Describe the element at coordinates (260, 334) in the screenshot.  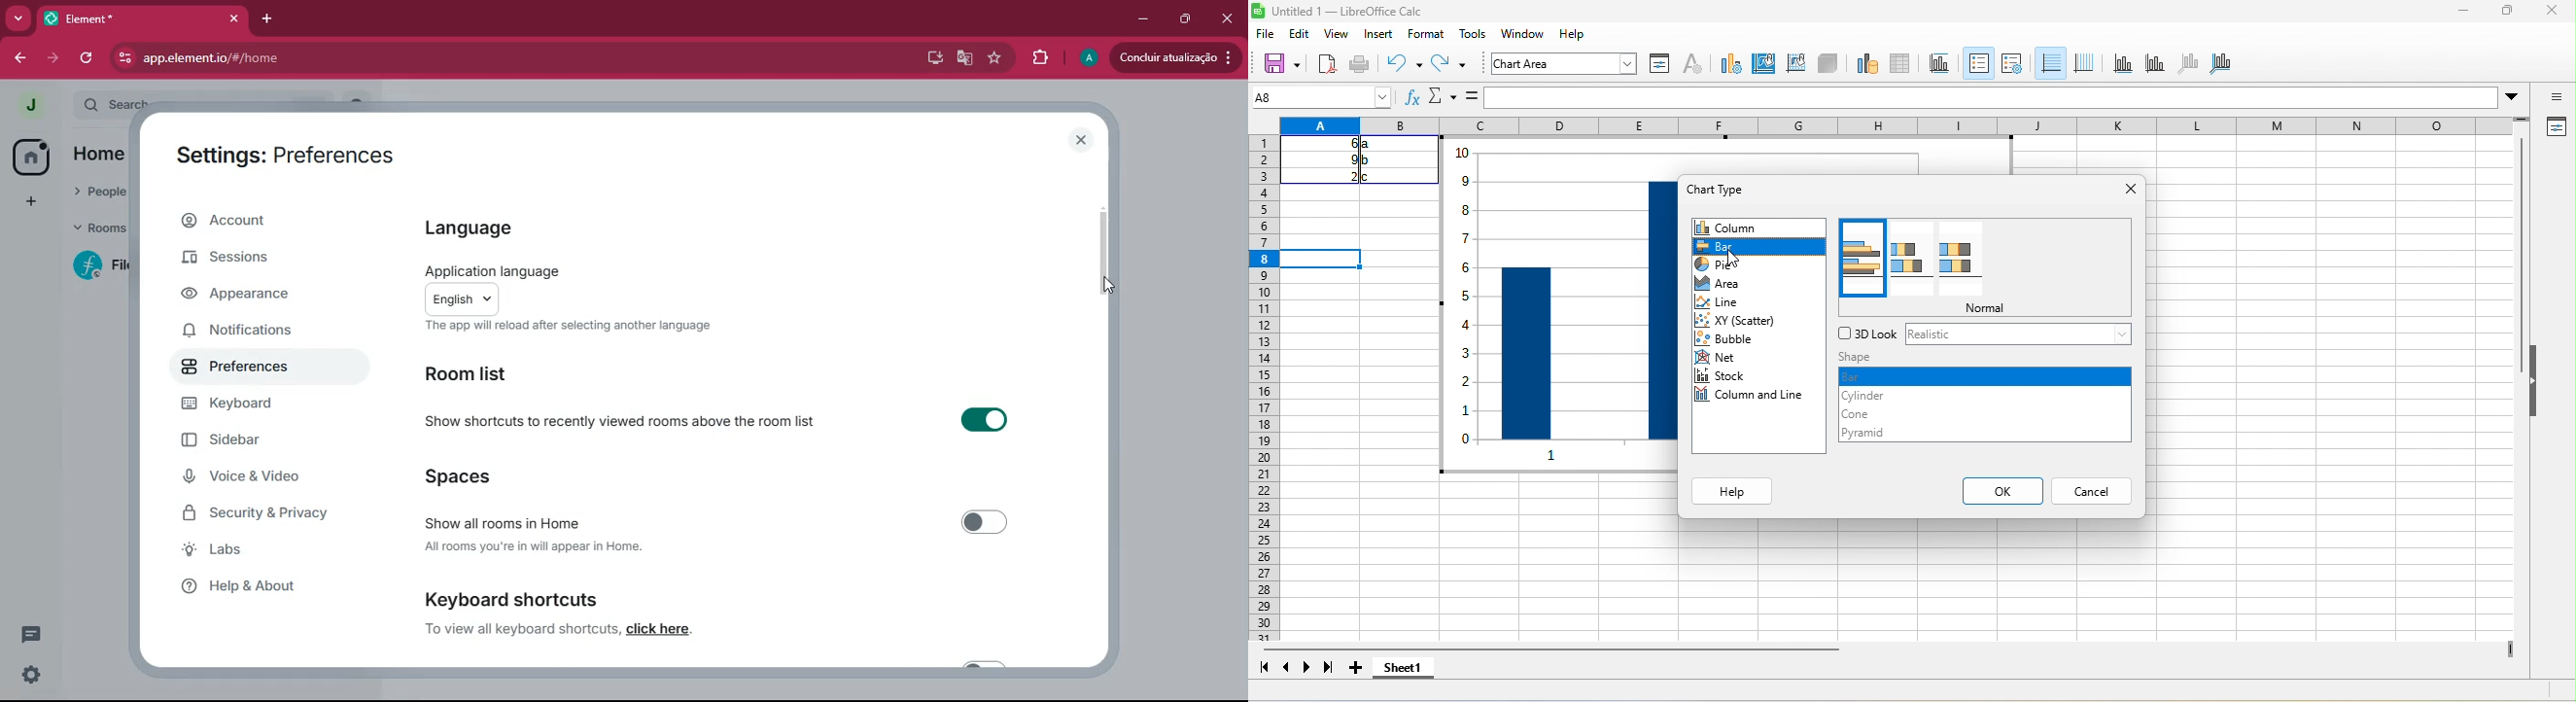
I see `notifications` at that location.